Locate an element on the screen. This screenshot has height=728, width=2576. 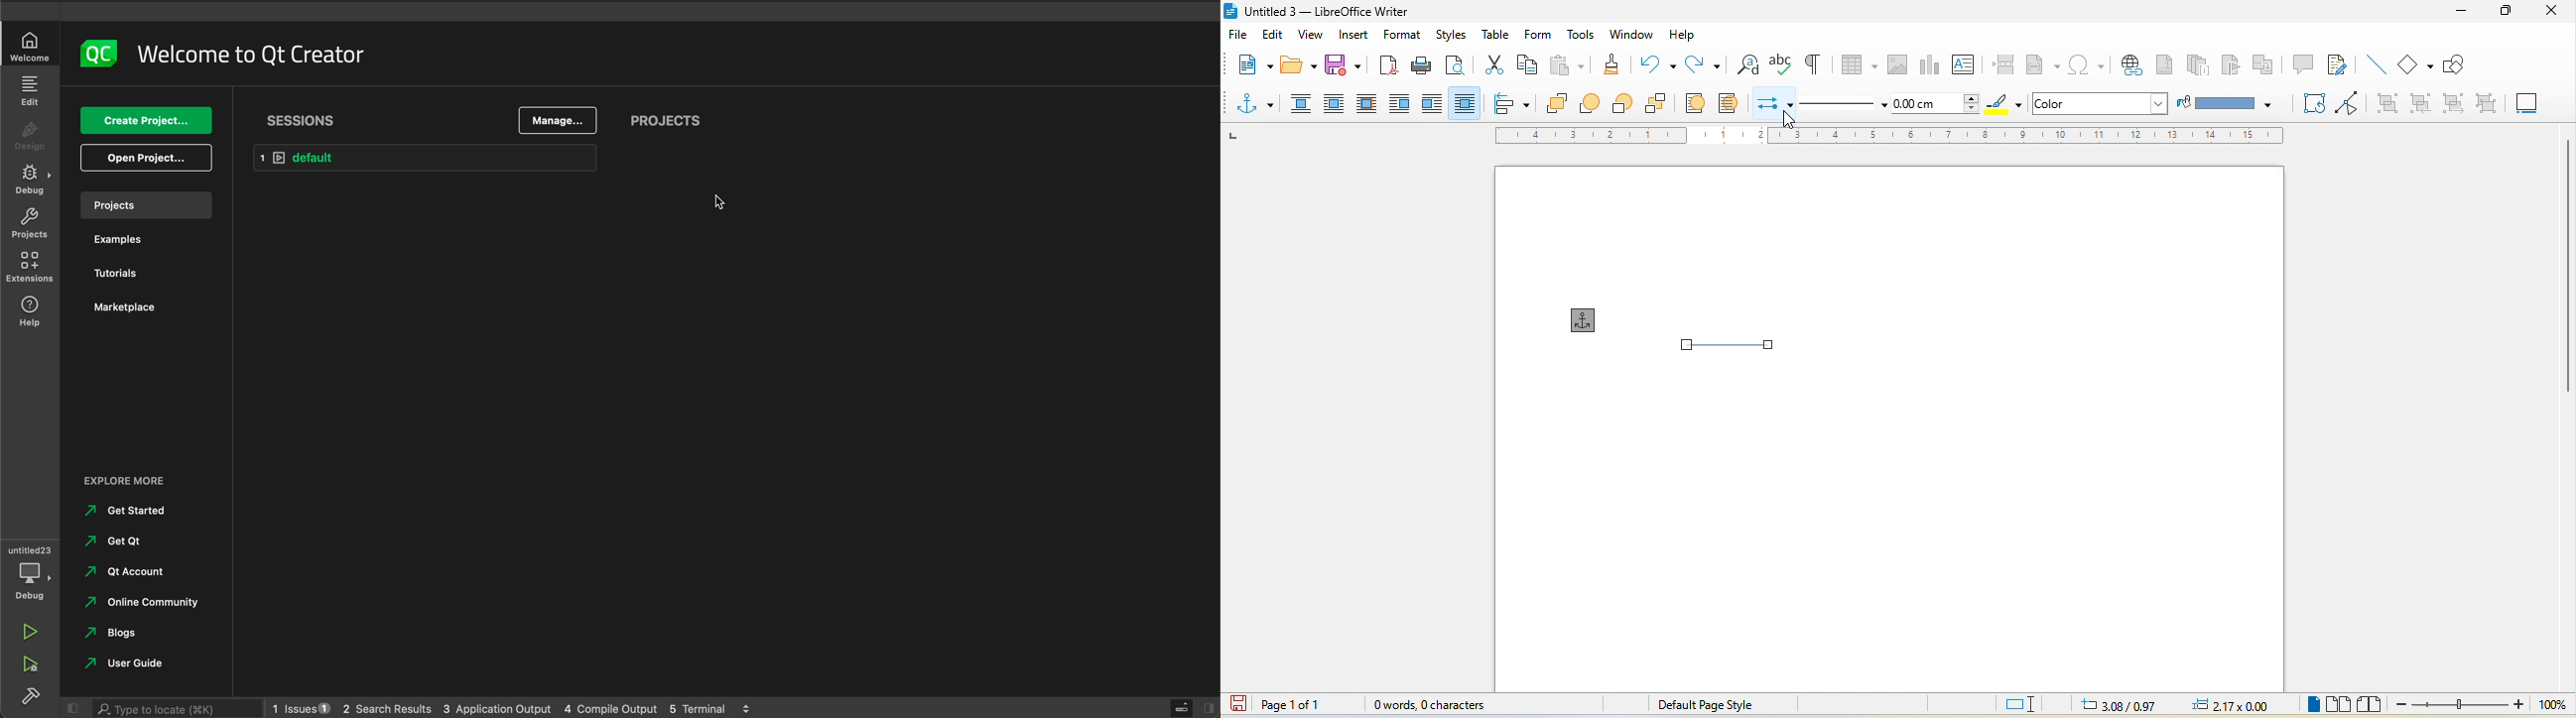
parallel is located at coordinates (1338, 104).